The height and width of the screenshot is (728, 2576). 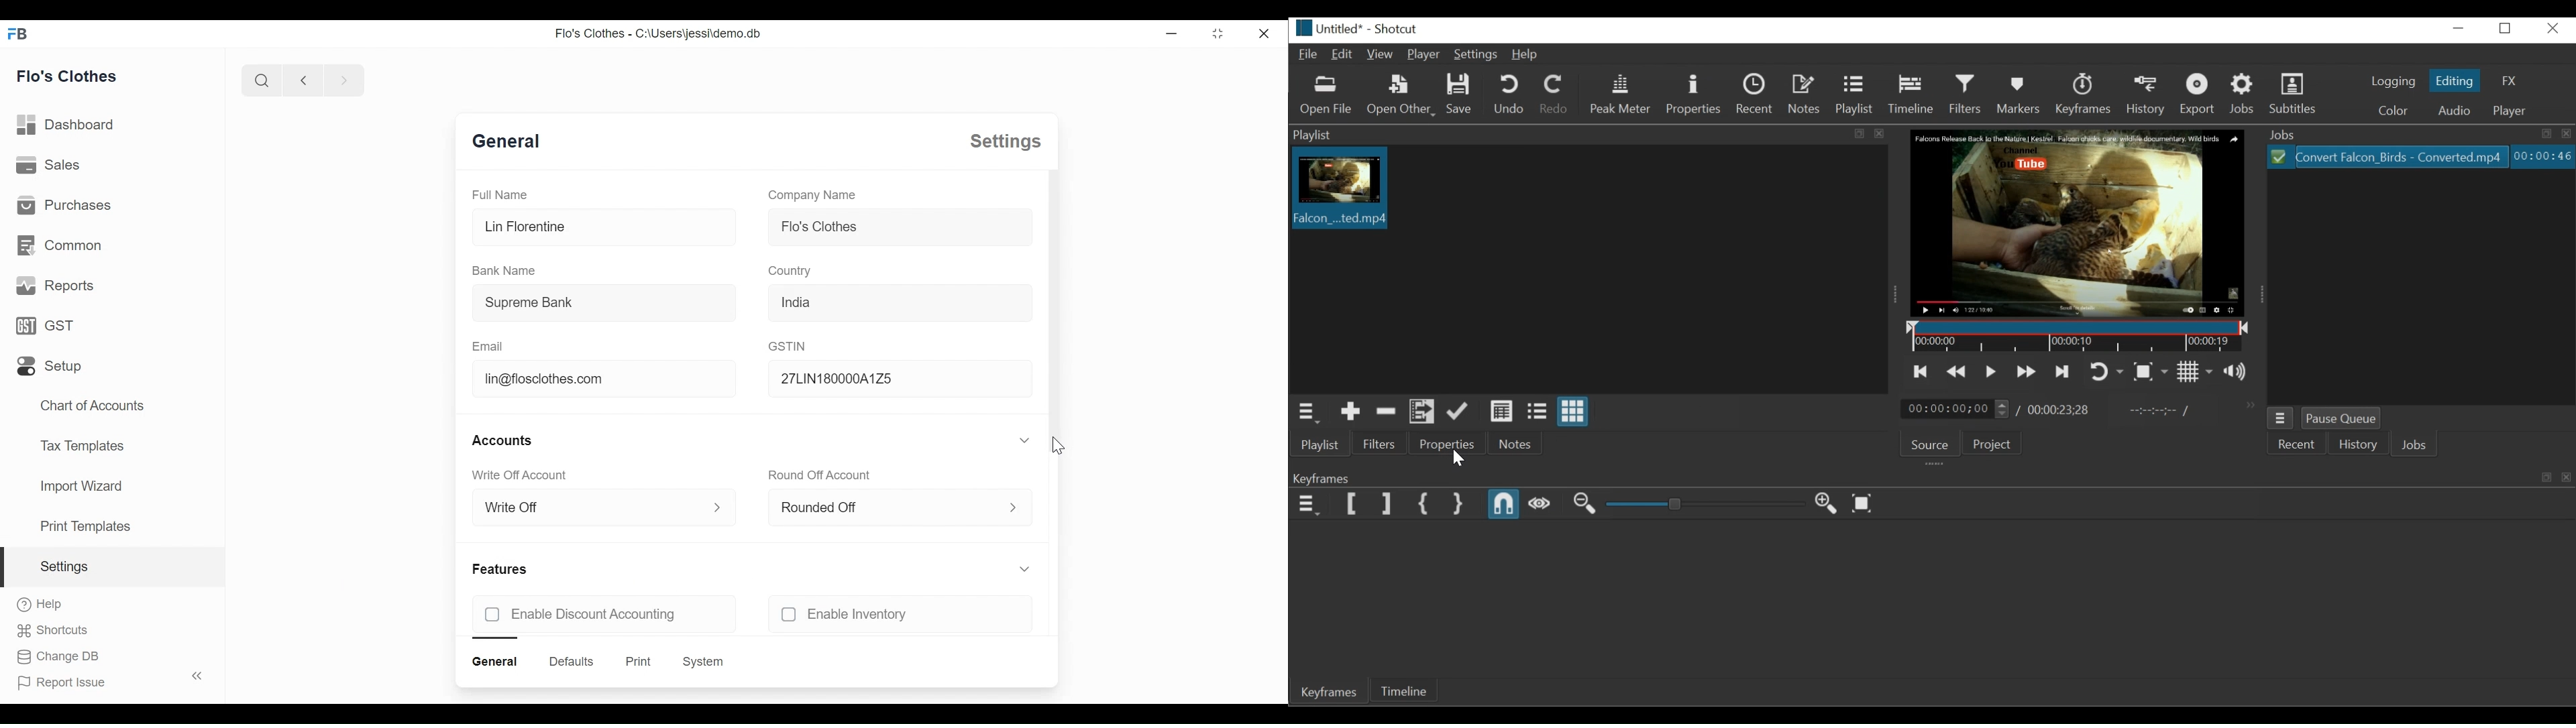 I want to click on Help, so click(x=40, y=605).